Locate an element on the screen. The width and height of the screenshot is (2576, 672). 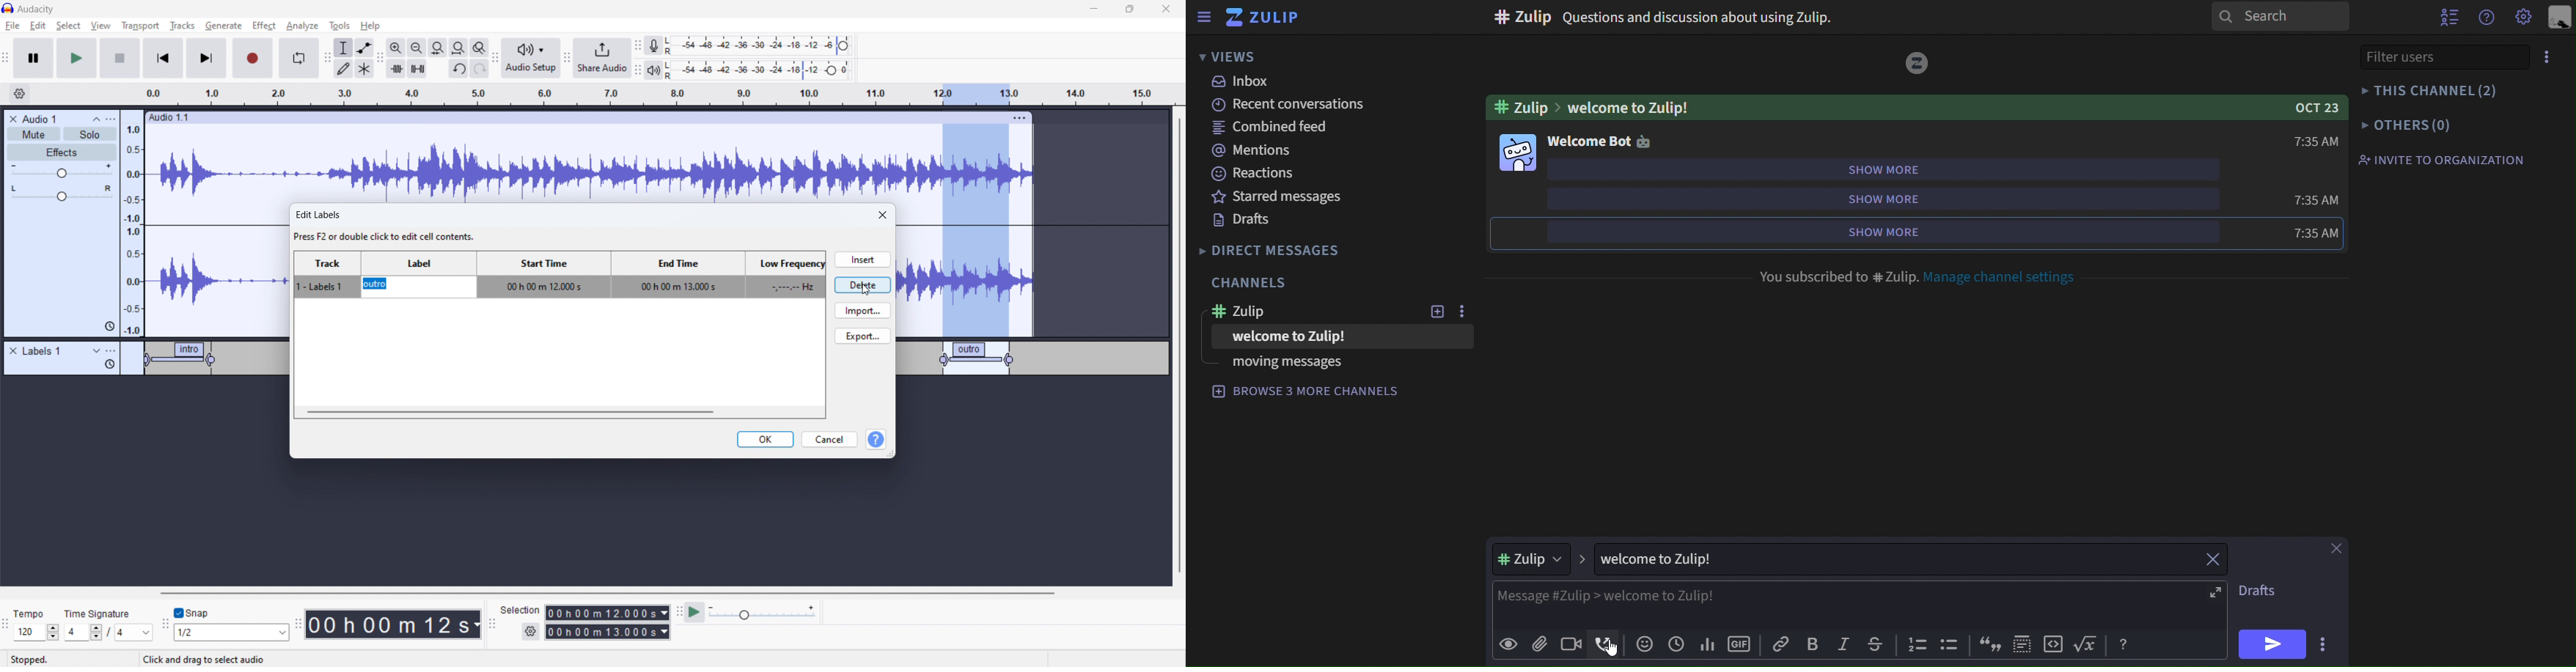
 is located at coordinates (670, 70).